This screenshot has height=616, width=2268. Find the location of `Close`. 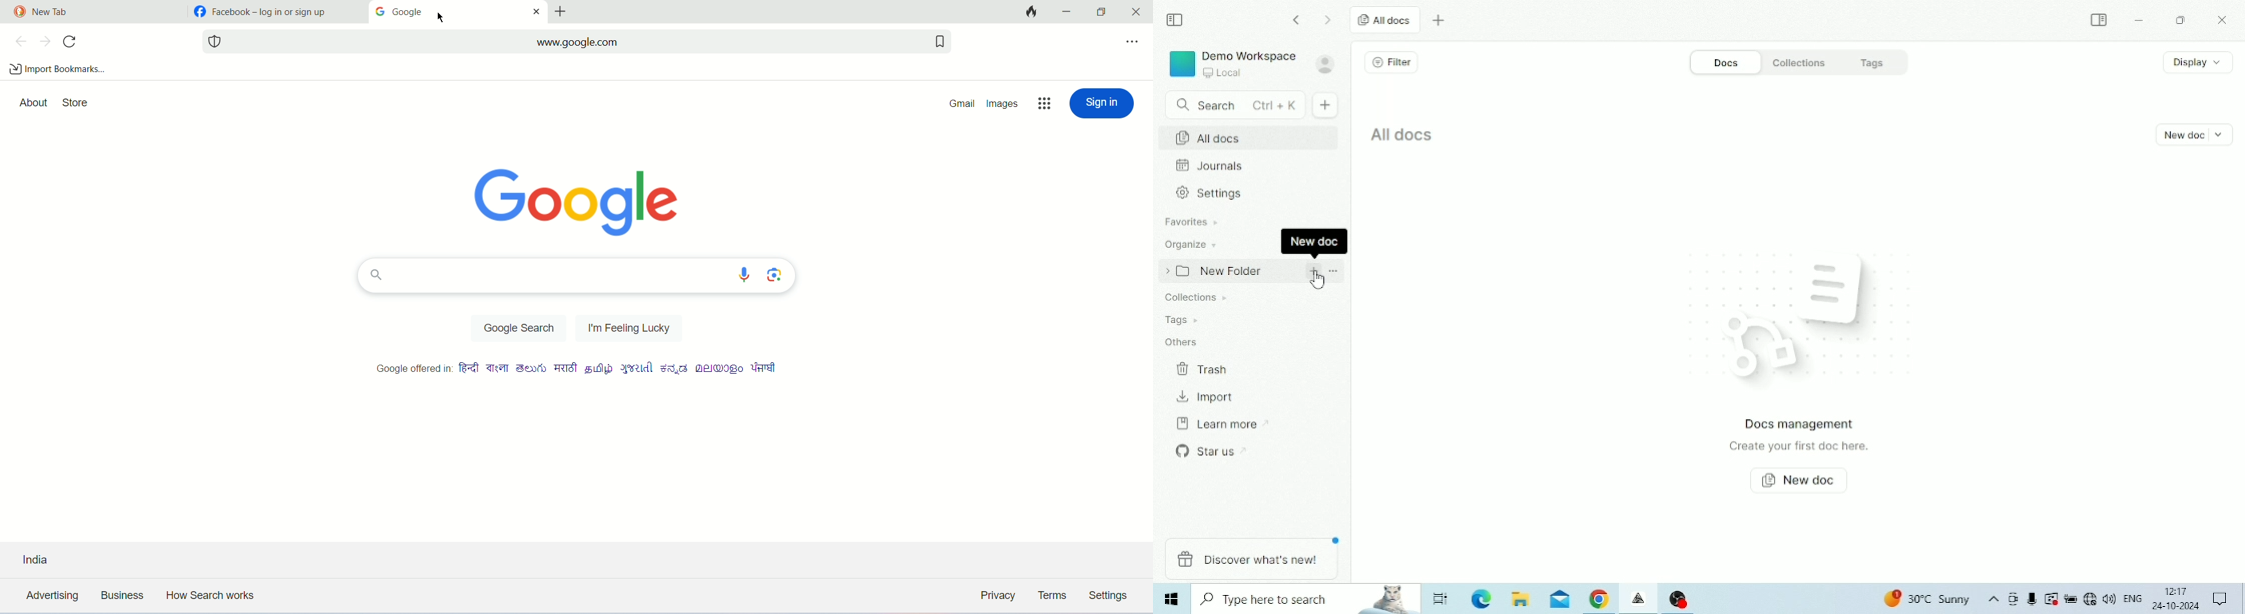

Close is located at coordinates (2225, 21).